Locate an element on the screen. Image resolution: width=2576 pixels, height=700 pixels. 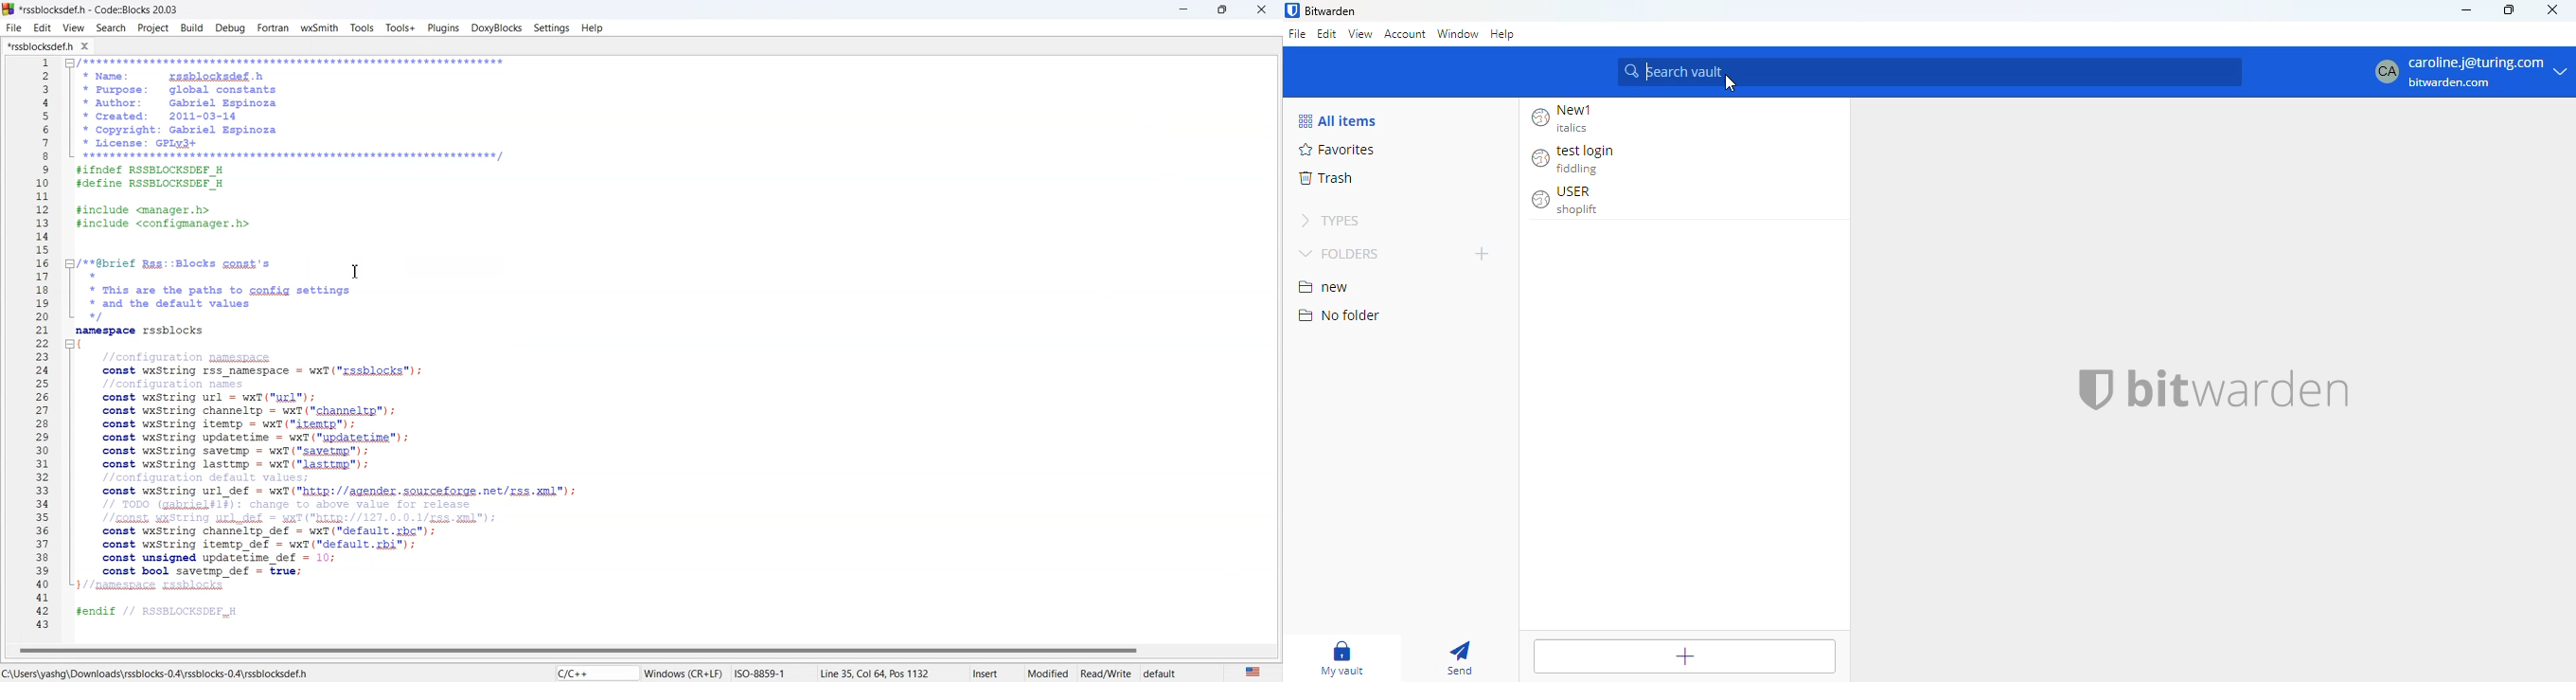
minimize is located at coordinates (73, 64).